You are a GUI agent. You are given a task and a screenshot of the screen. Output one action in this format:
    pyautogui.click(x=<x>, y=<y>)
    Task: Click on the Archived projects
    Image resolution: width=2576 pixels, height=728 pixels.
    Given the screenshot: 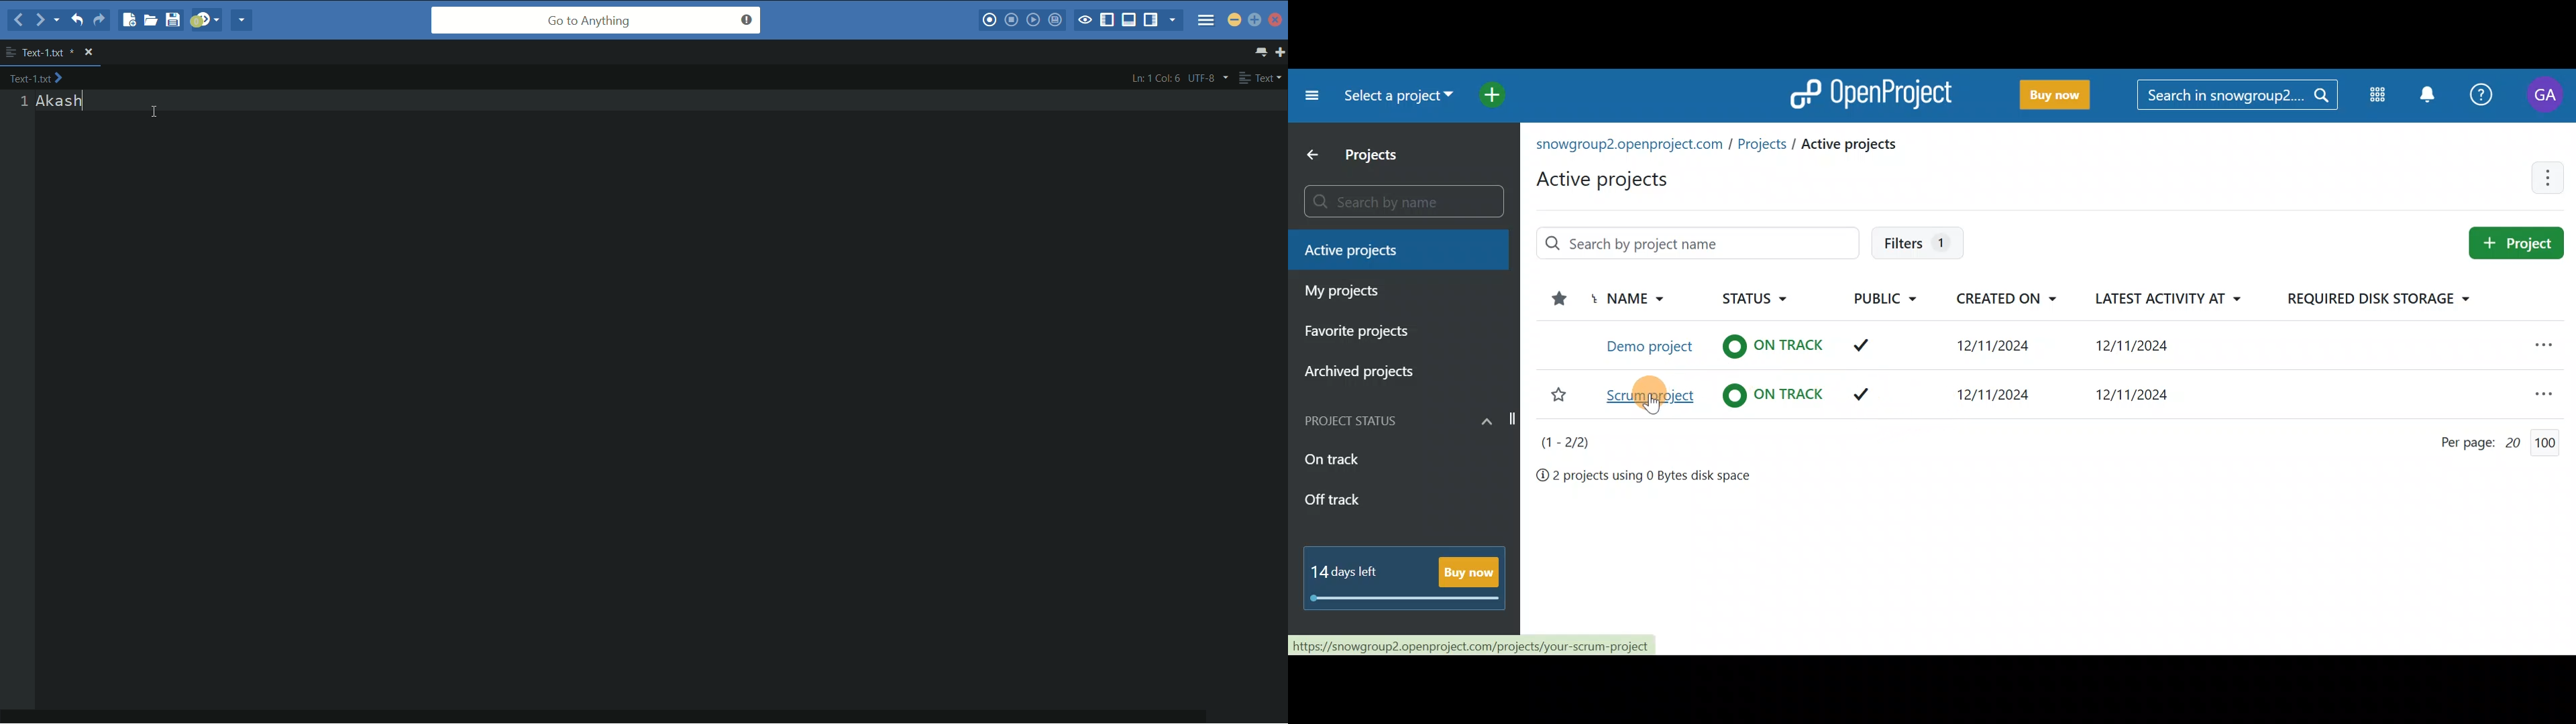 What is the action you would take?
    pyautogui.click(x=1380, y=372)
    